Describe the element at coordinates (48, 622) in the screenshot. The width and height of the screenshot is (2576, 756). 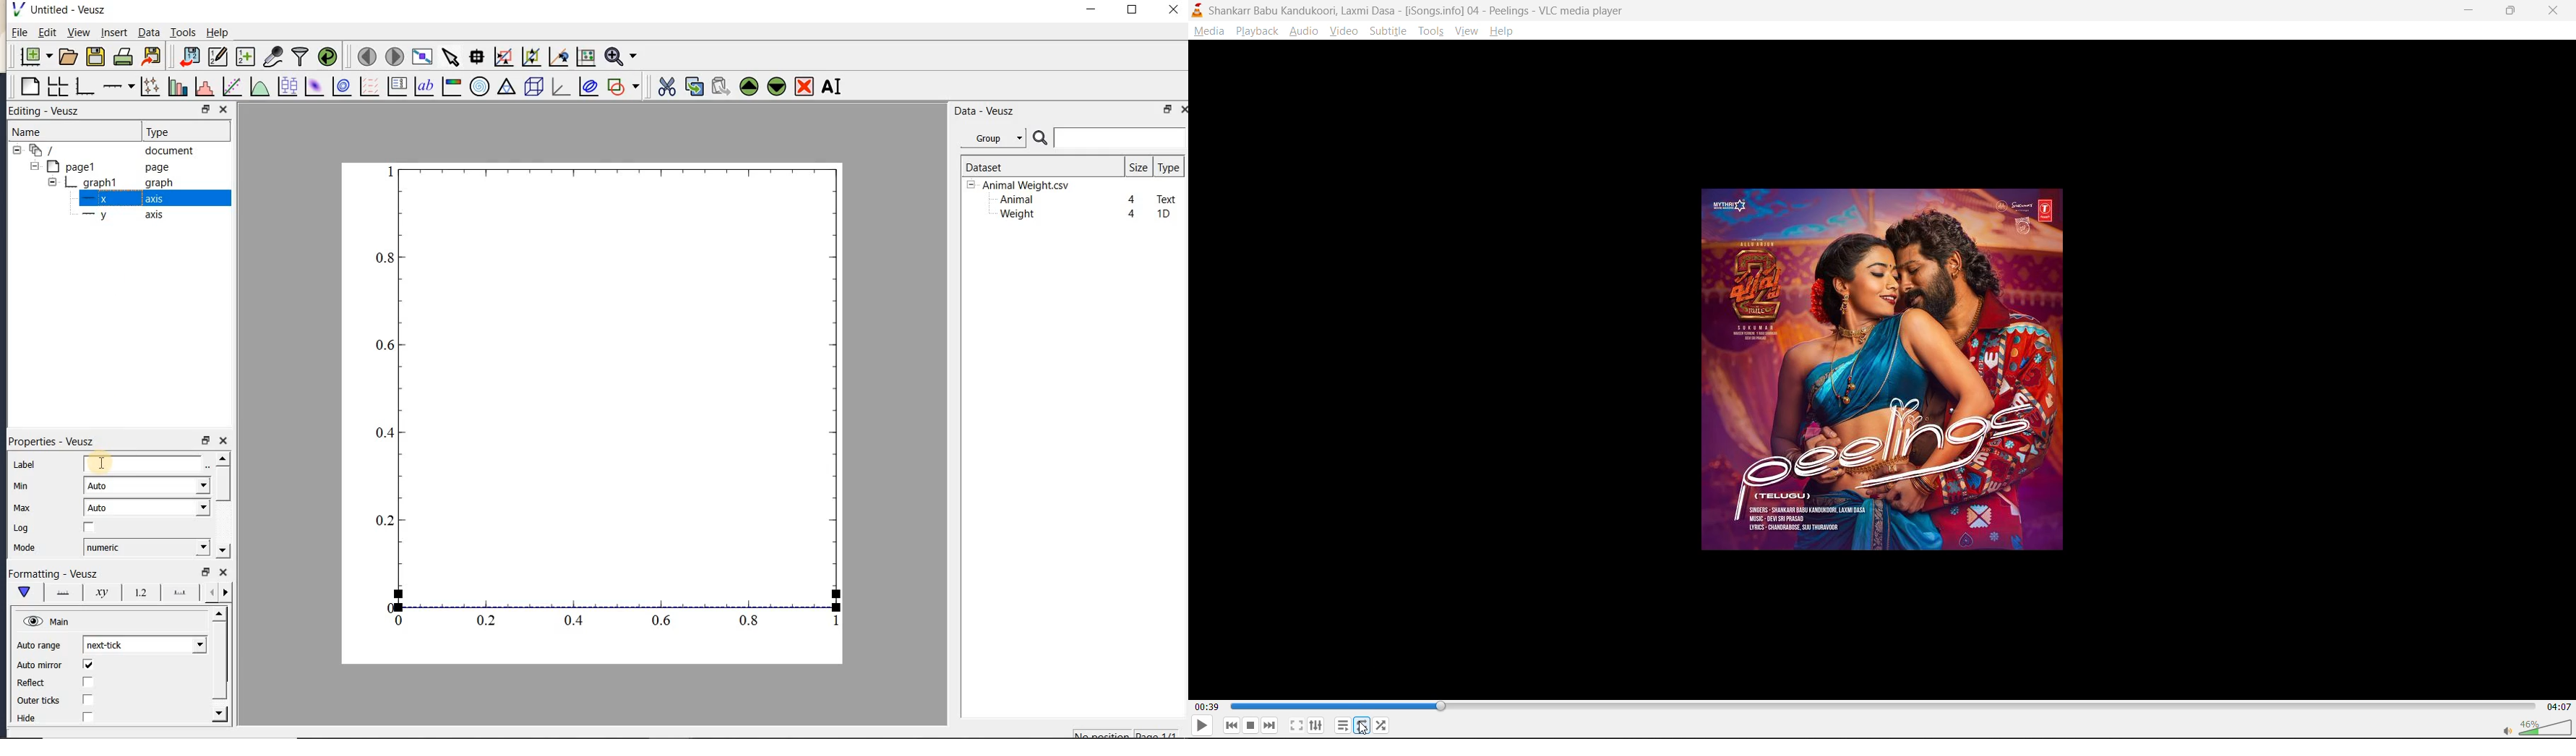
I see `Main` at that location.